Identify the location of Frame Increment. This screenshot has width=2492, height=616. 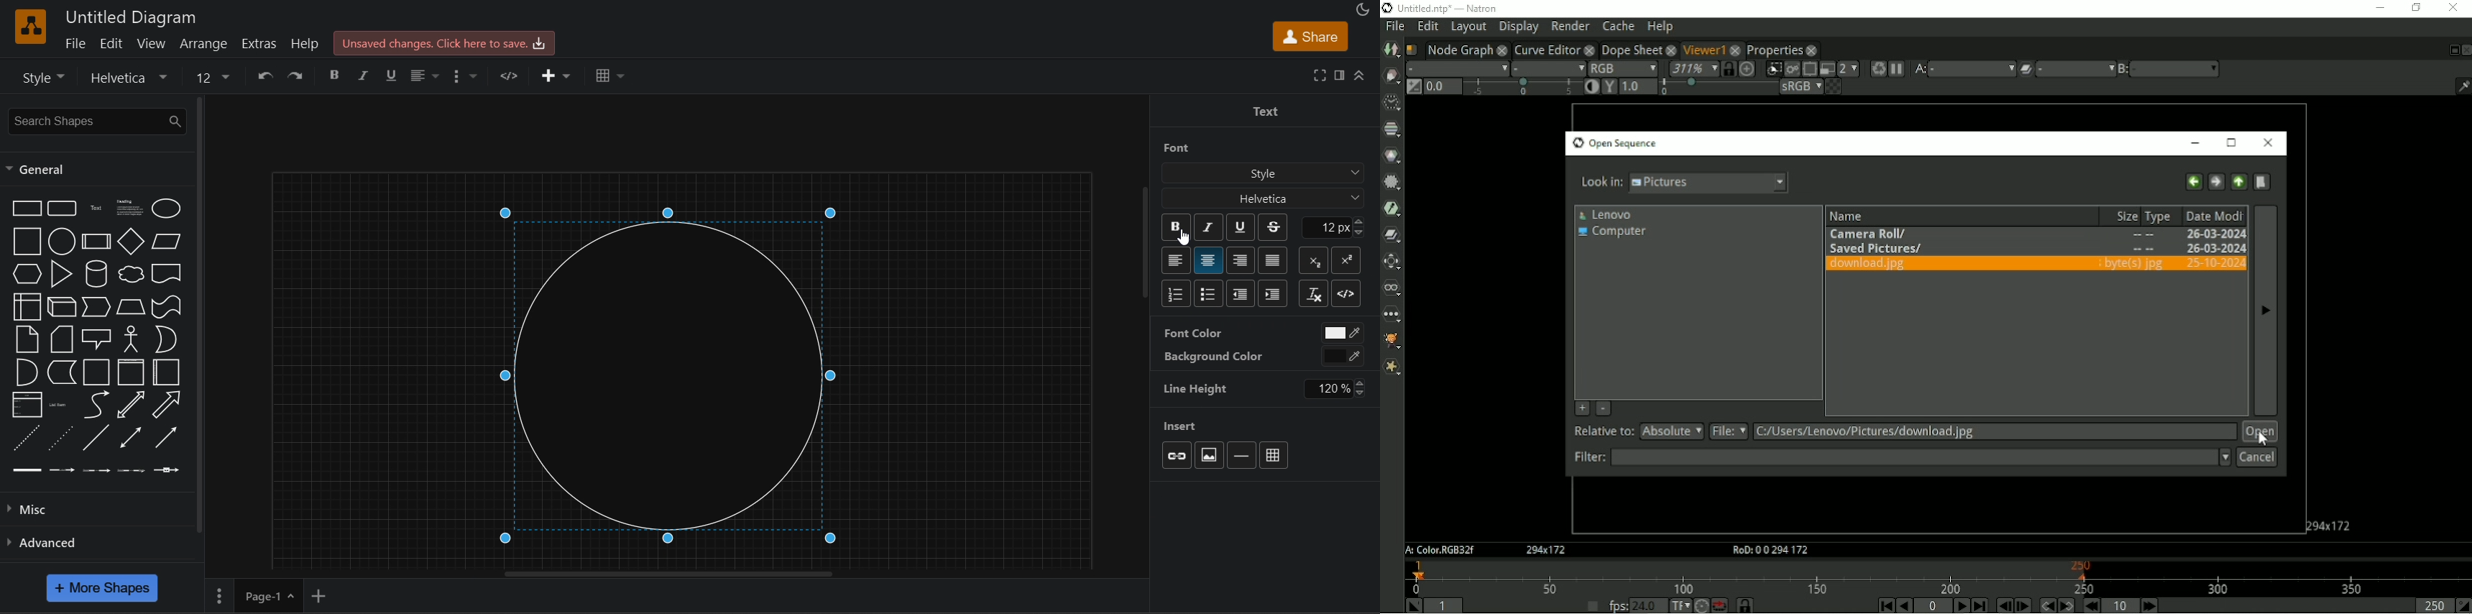
(2118, 605).